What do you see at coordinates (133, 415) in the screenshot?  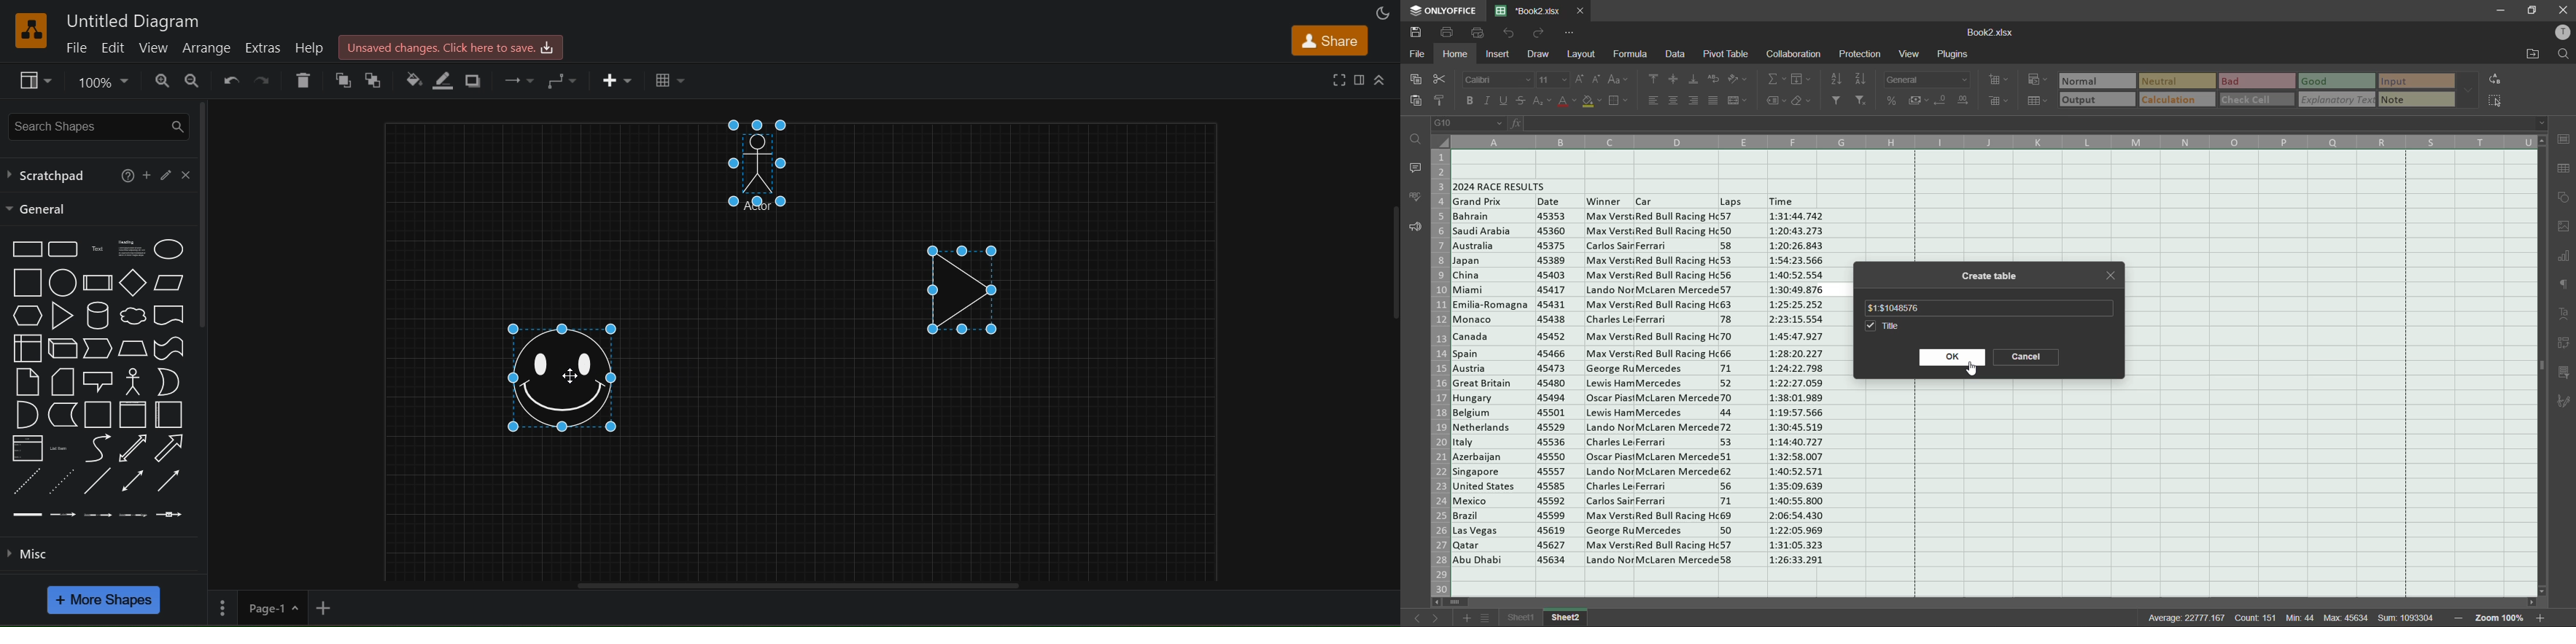 I see `vertical container` at bounding box center [133, 415].